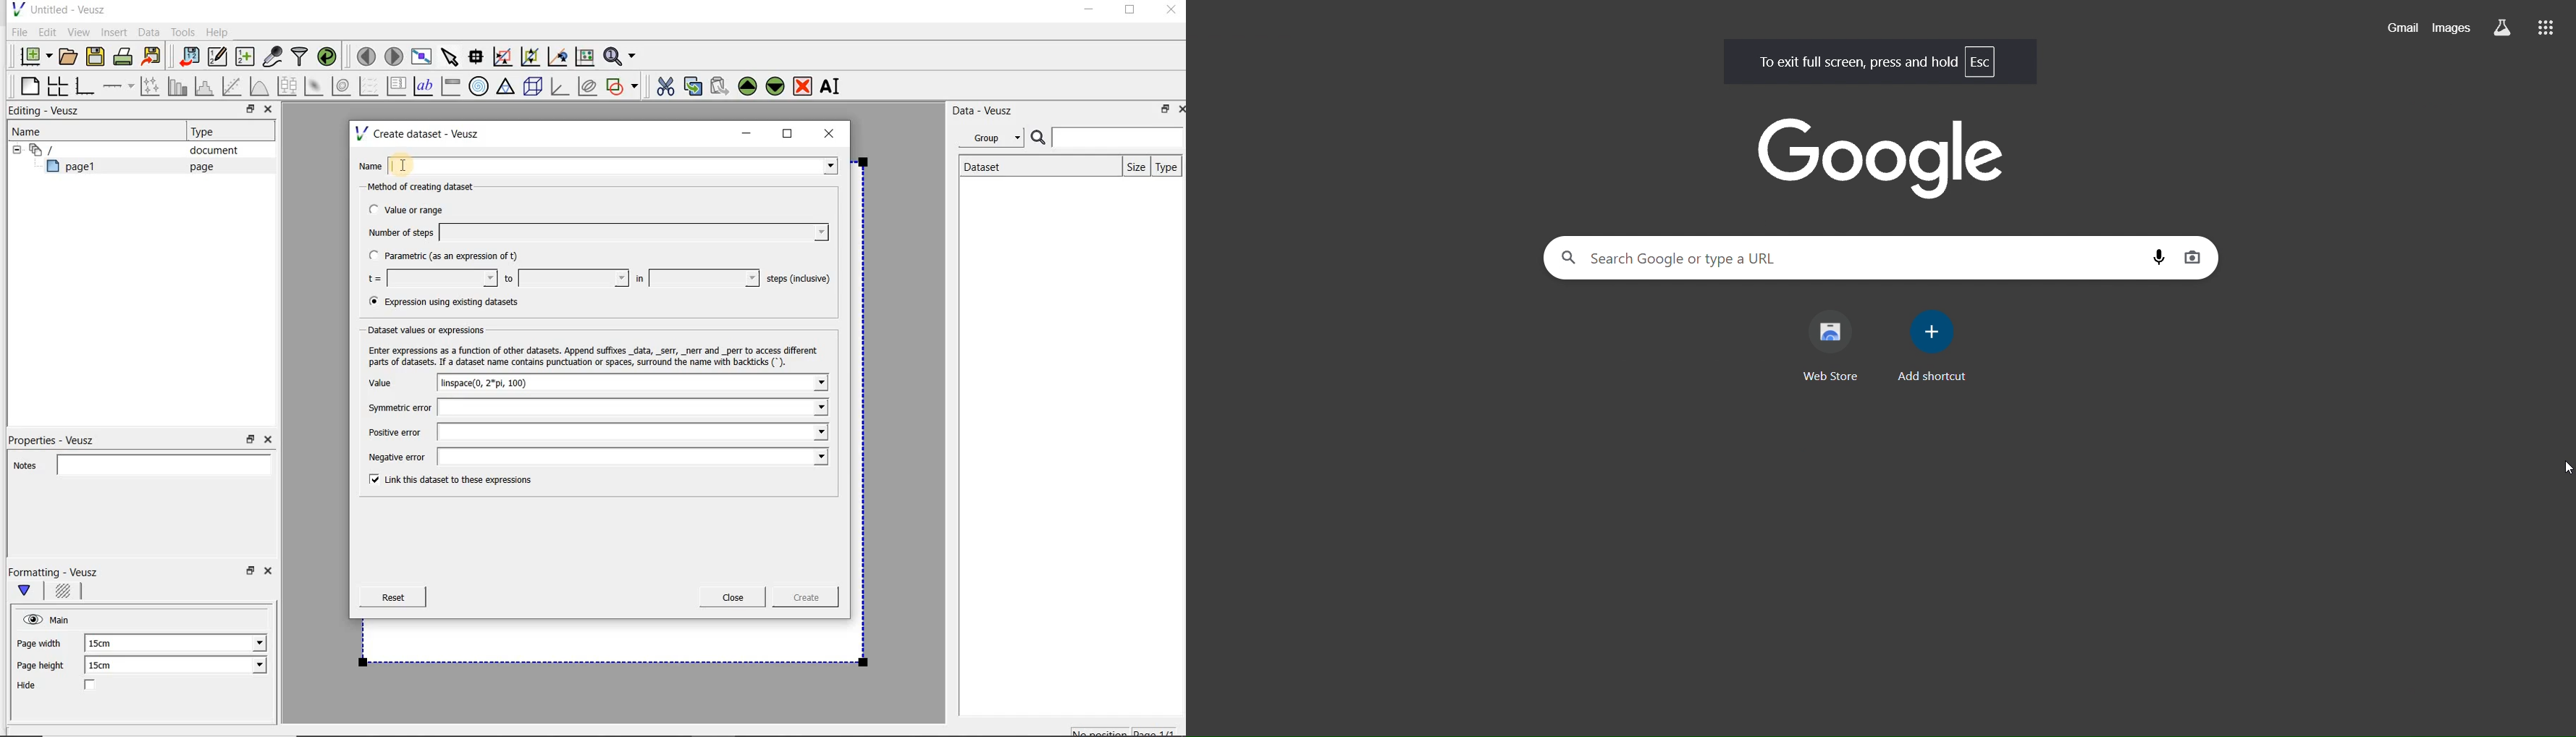 This screenshot has width=2576, height=756. What do you see at coordinates (57, 8) in the screenshot?
I see `Untitled - Veusz` at bounding box center [57, 8].